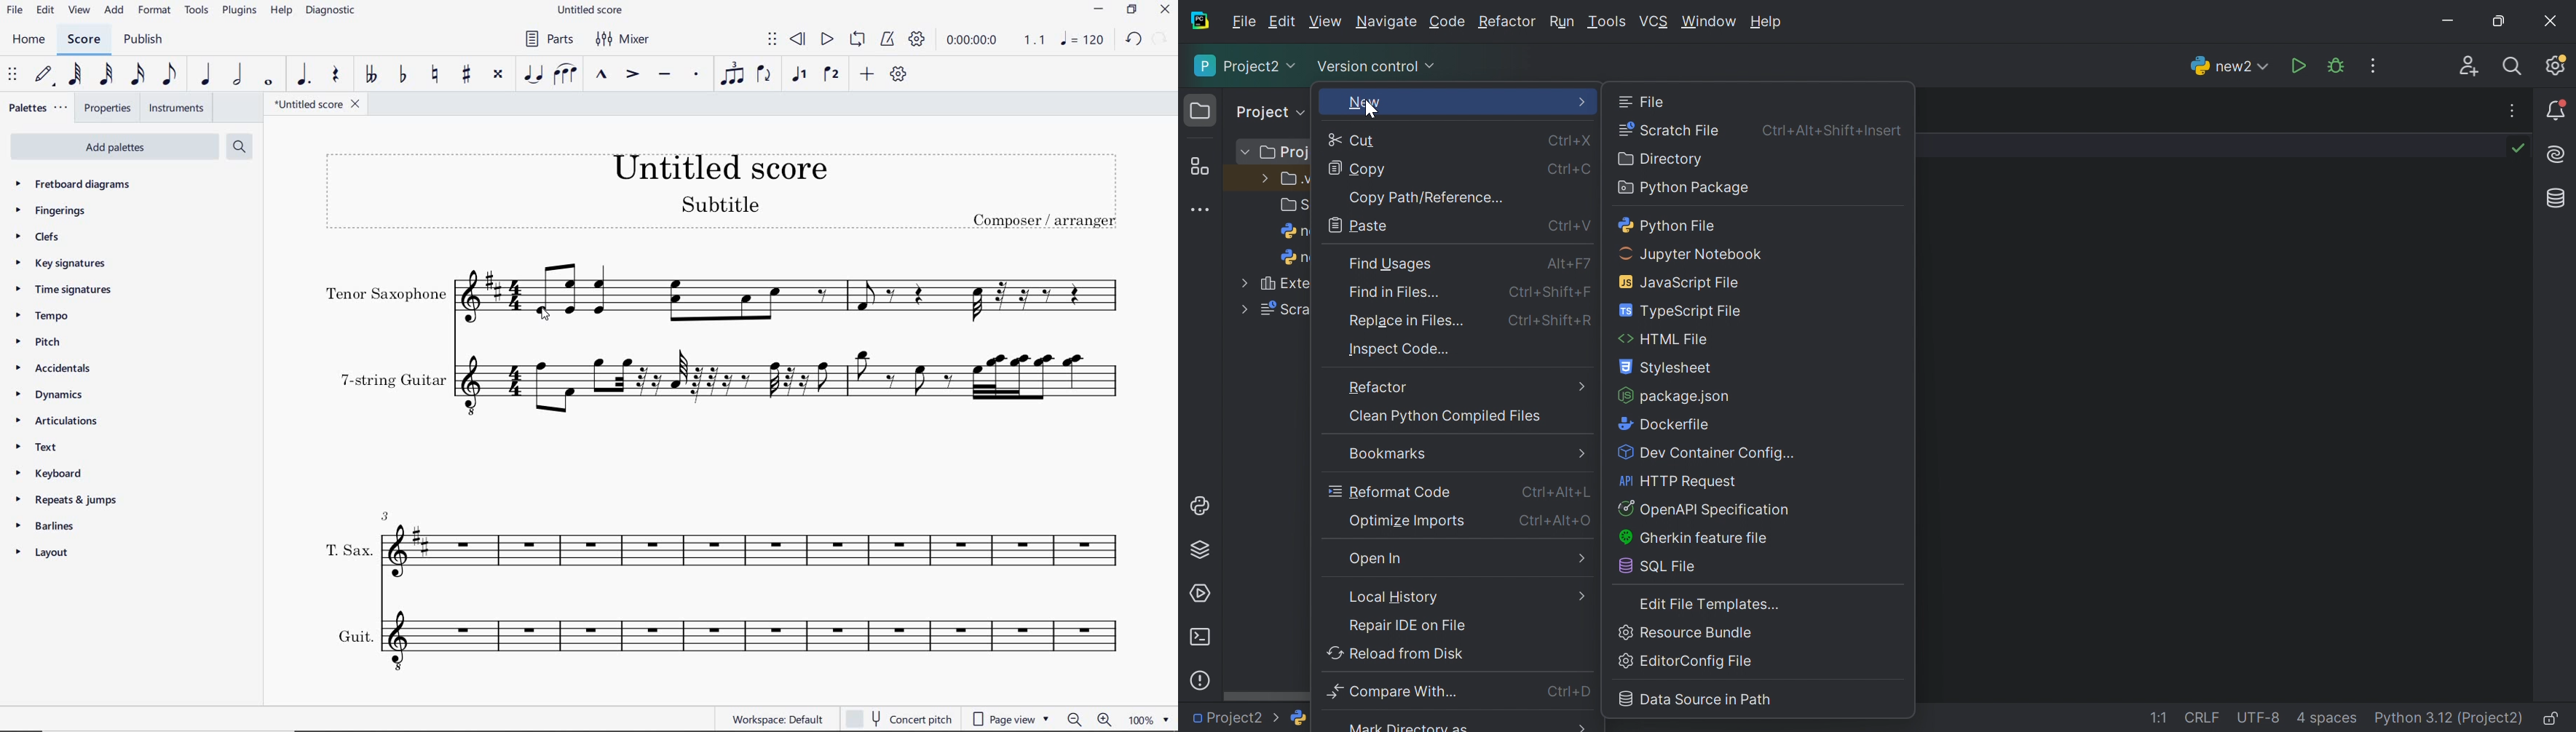 The width and height of the screenshot is (2576, 756). I want to click on EDIT, so click(45, 11).